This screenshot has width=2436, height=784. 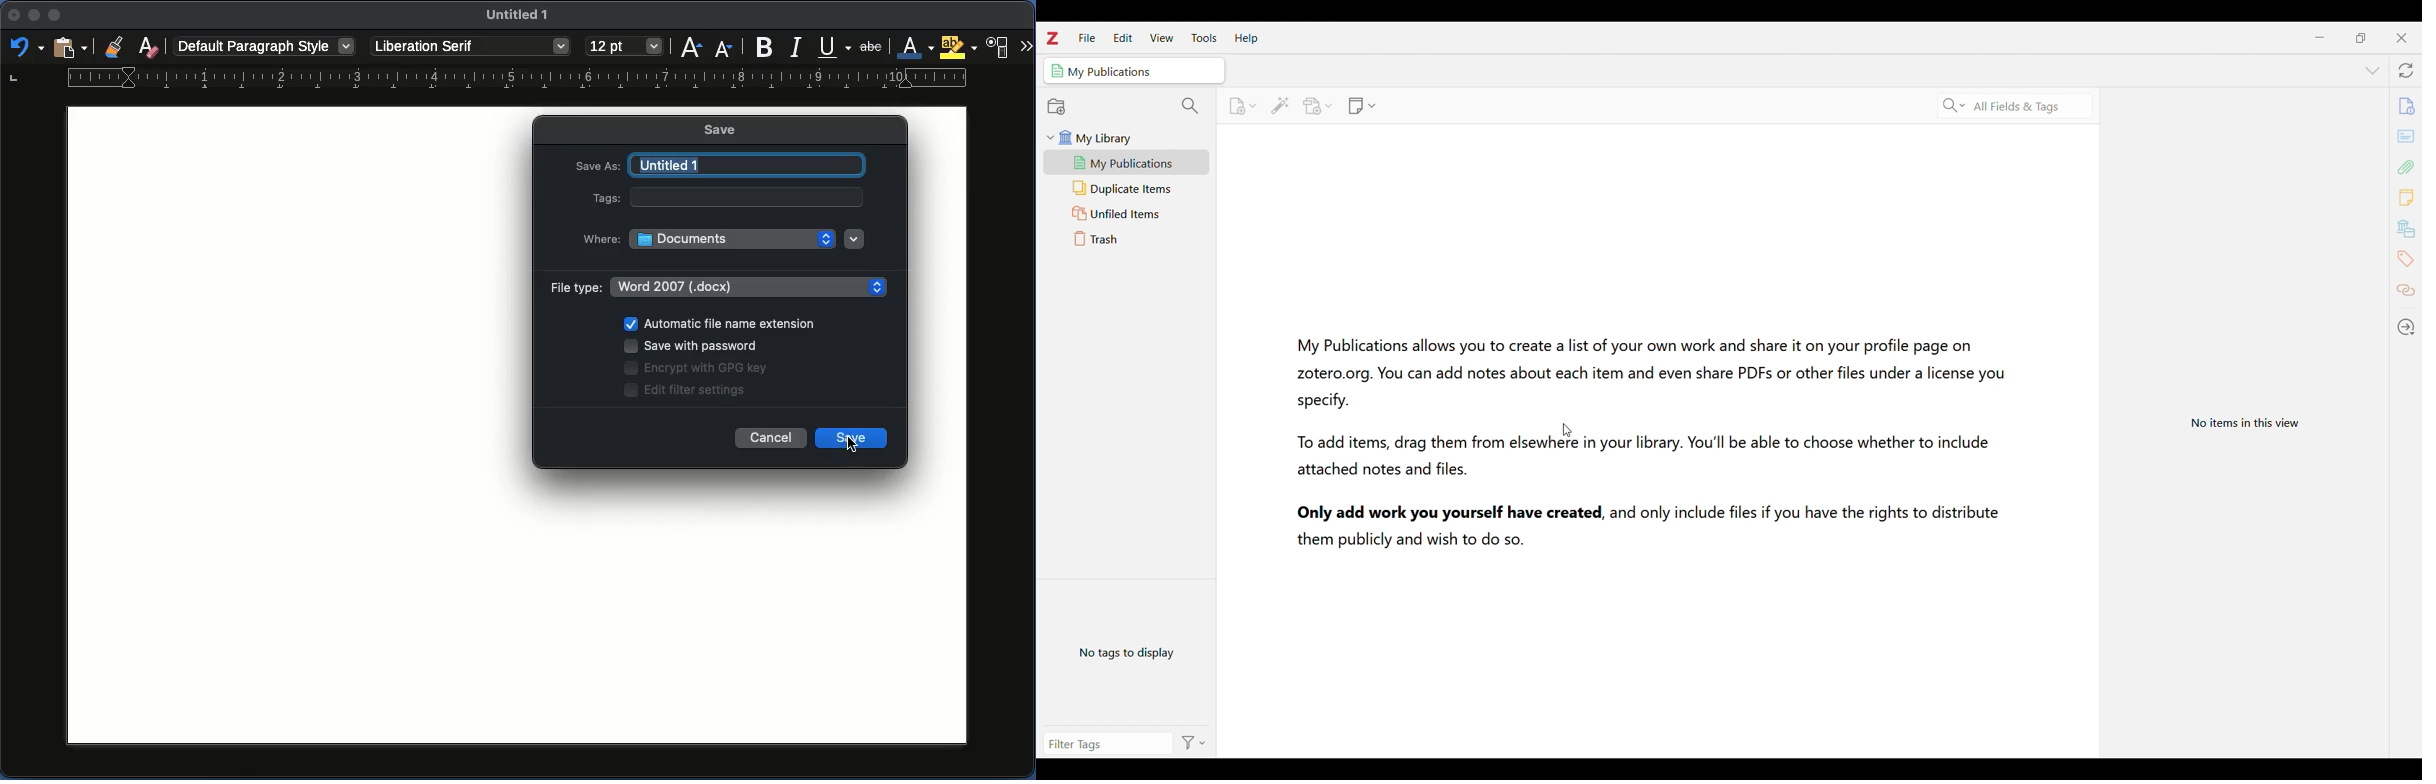 What do you see at coordinates (521, 18) in the screenshot?
I see `Name` at bounding box center [521, 18].